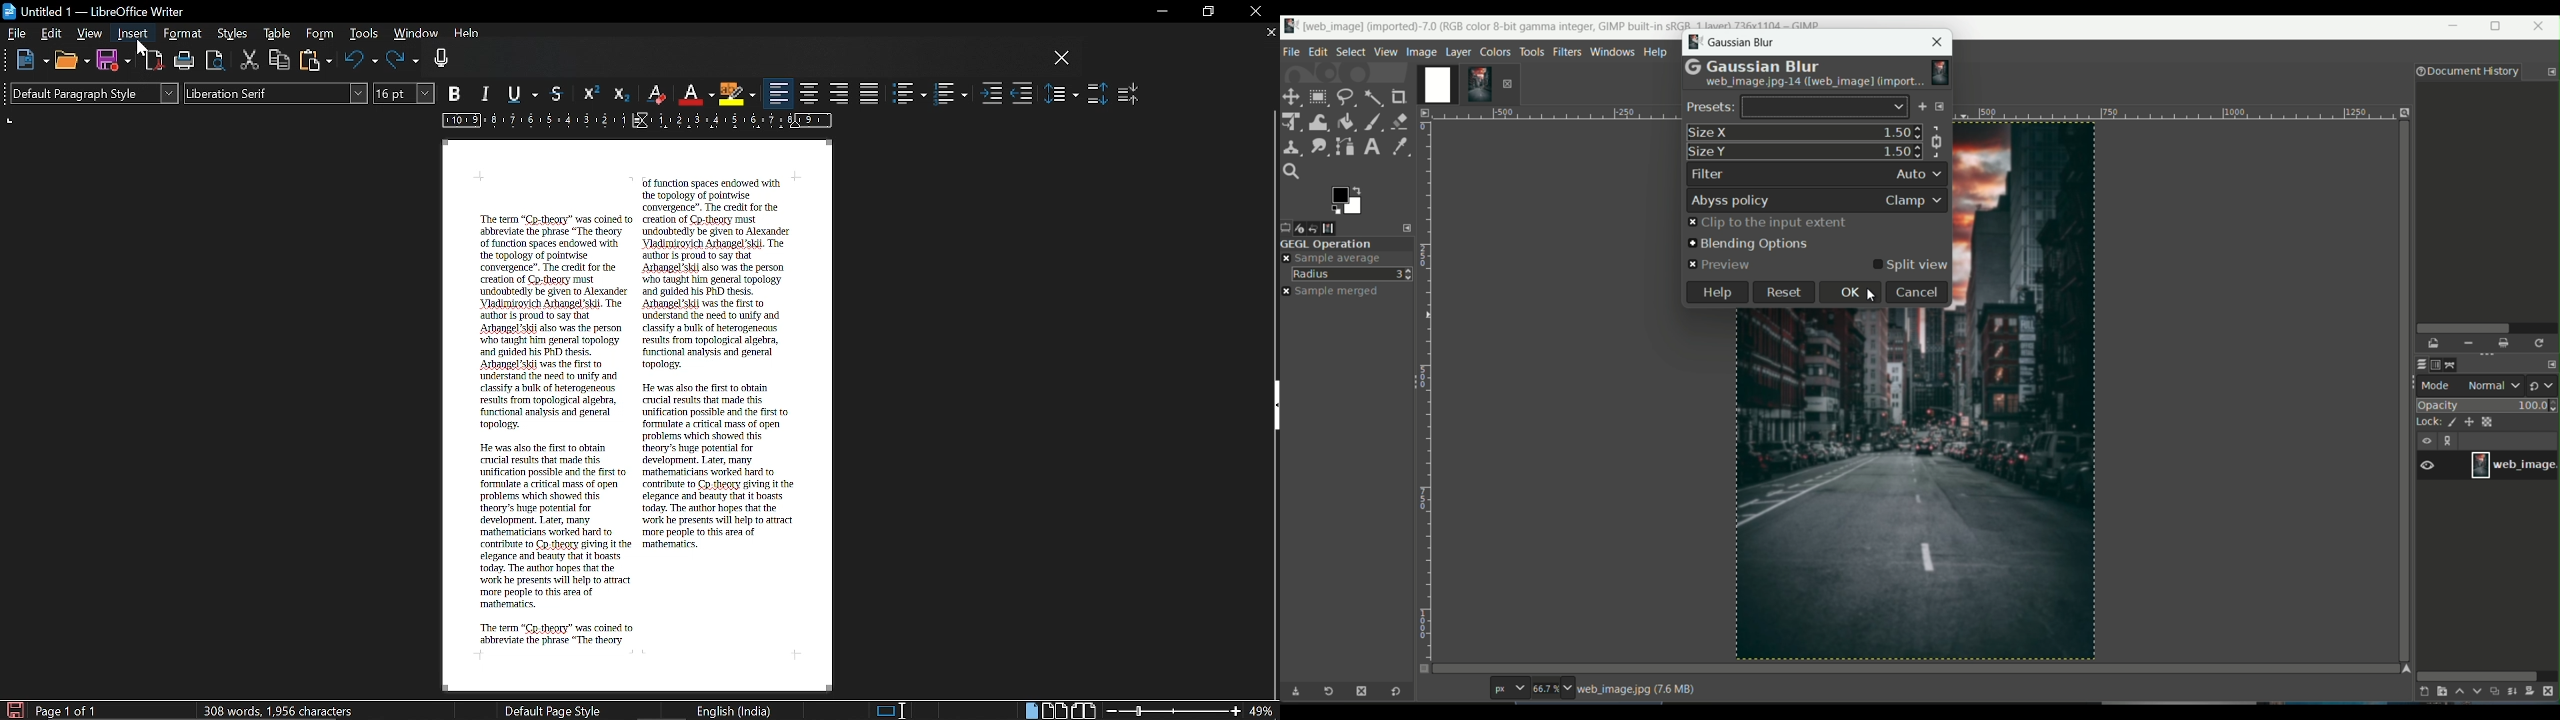 The height and width of the screenshot is (728, 2576). What do you see at coordinates (1158, 12) in the screenshot?
I see `Minimize` at bounding box center [1158, 12].